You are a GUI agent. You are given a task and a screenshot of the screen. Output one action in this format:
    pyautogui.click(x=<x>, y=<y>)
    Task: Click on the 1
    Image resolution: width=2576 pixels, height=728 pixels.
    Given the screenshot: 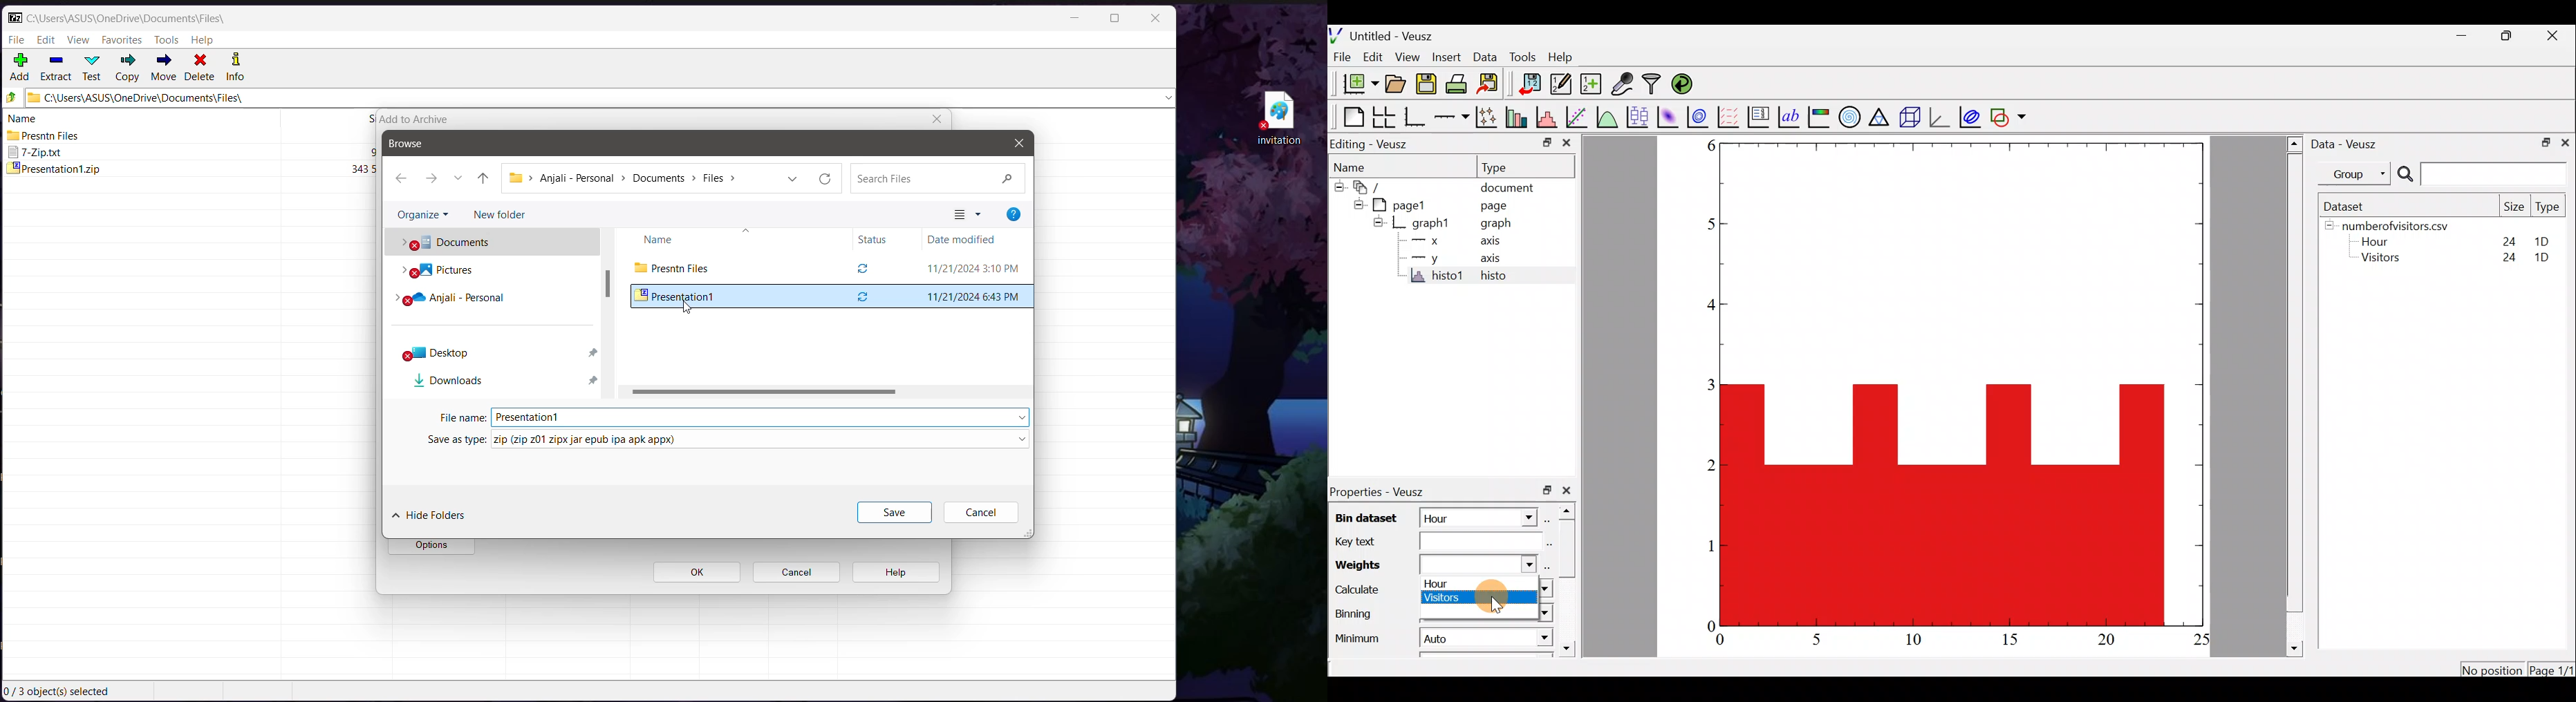 What is the action you would take?
    pyautogui.click(x=1701, y=545)
    